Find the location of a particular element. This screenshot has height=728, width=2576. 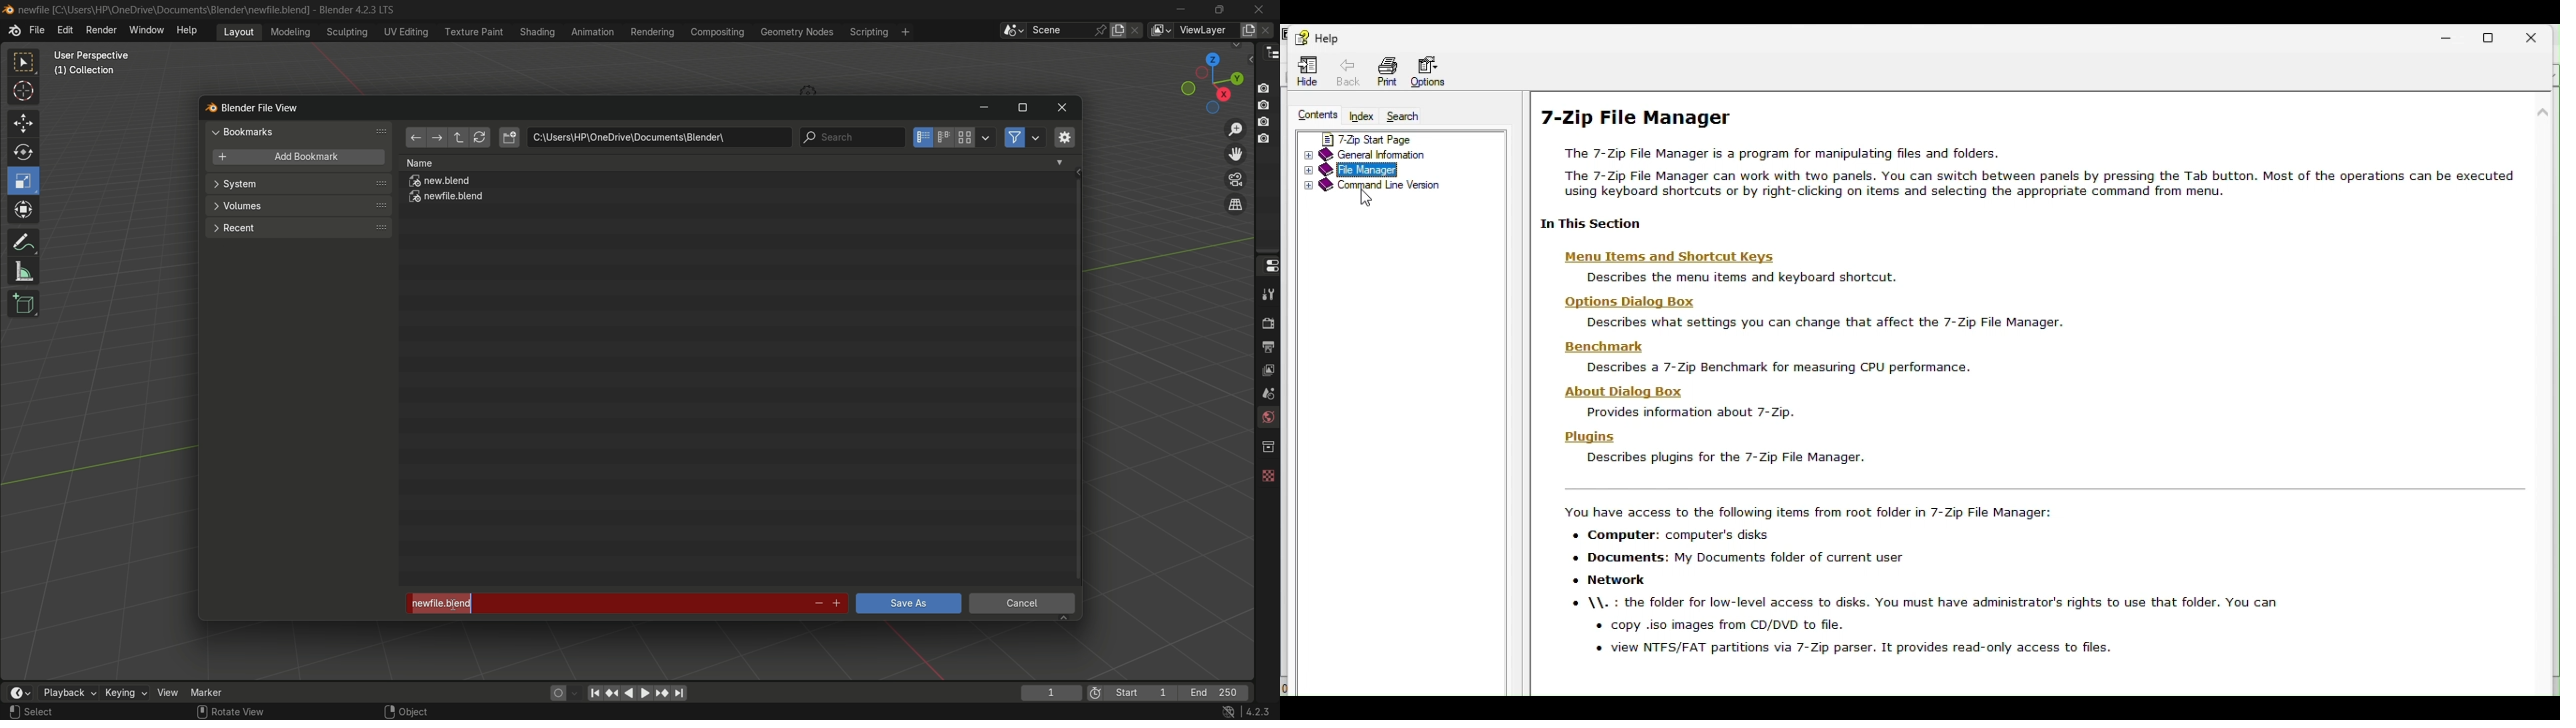

add view layer is located at coordinates (1247, 29).